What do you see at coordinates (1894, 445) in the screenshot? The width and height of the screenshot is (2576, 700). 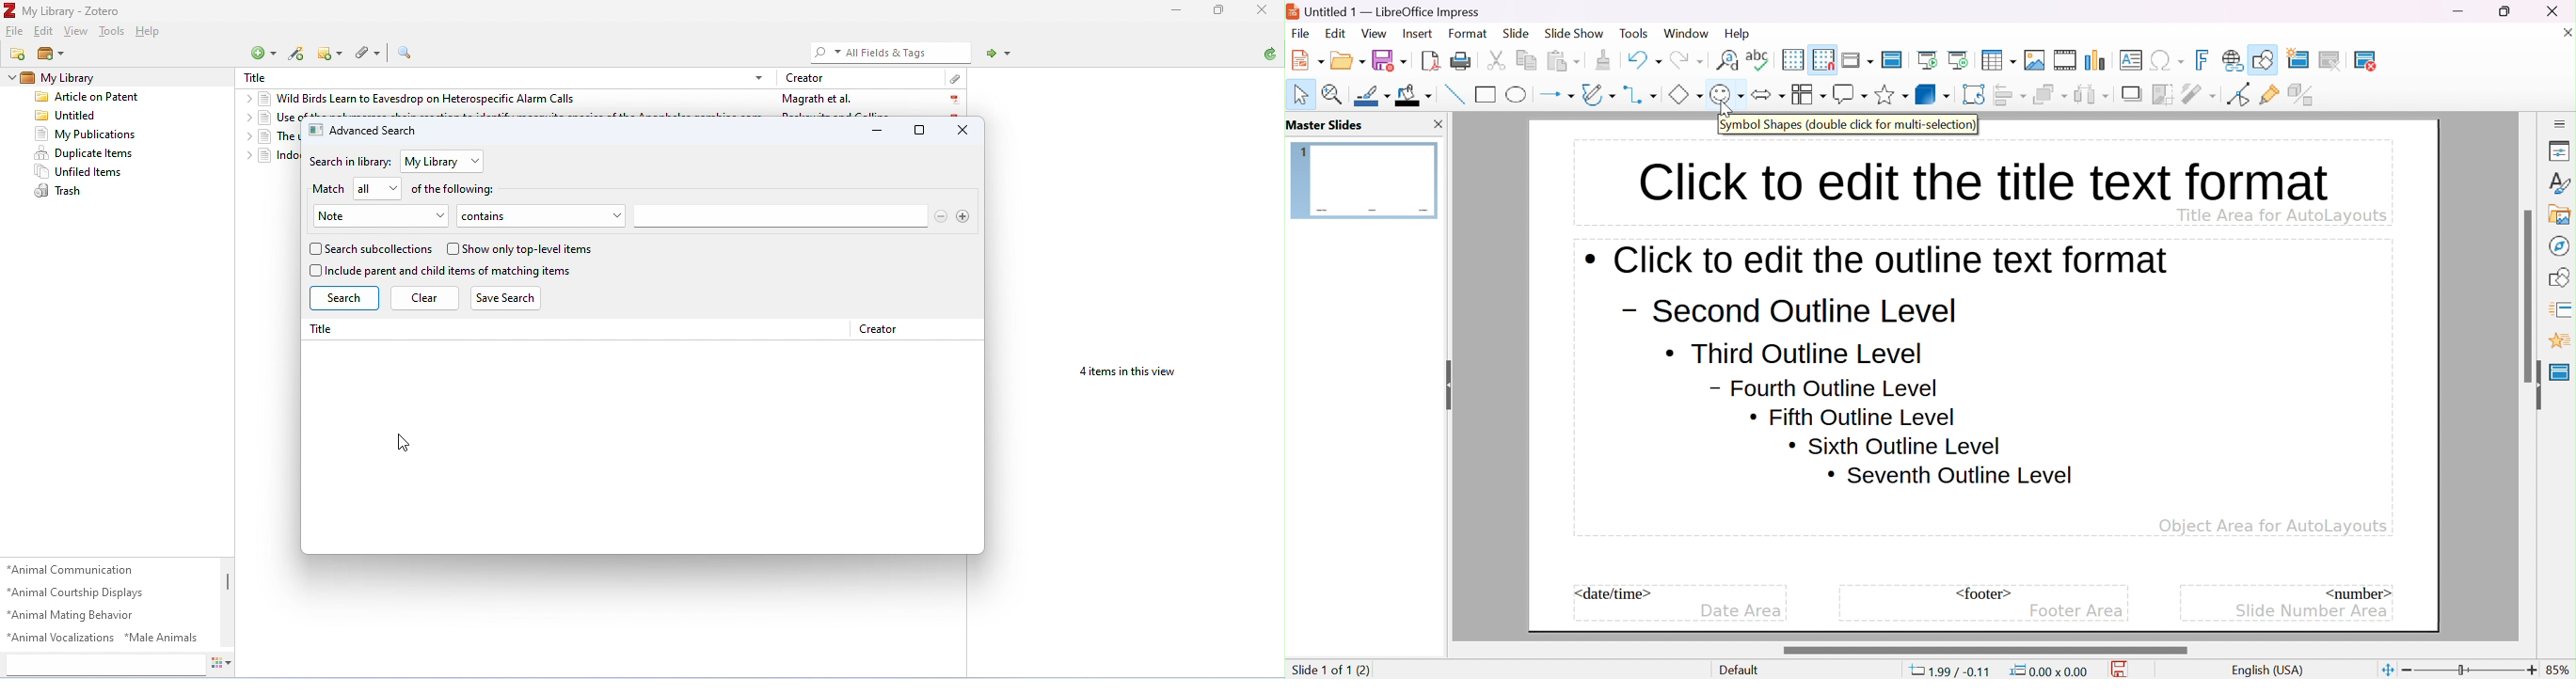 I see `sixth outline level` at bounding box center [1894, 445].